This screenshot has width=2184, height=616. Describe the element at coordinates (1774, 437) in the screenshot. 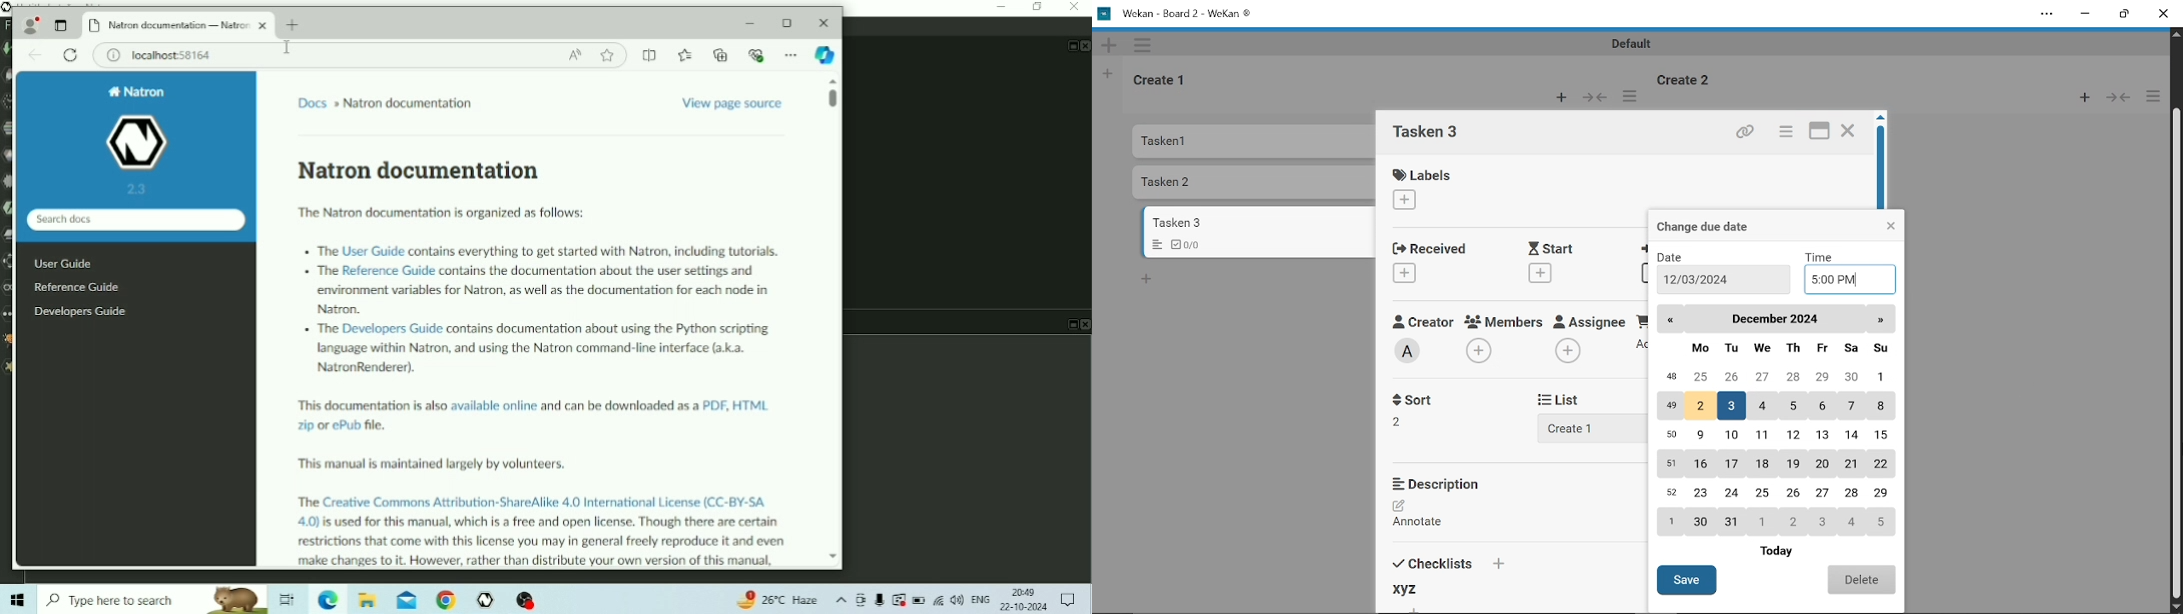

I see `Calender` at that location.